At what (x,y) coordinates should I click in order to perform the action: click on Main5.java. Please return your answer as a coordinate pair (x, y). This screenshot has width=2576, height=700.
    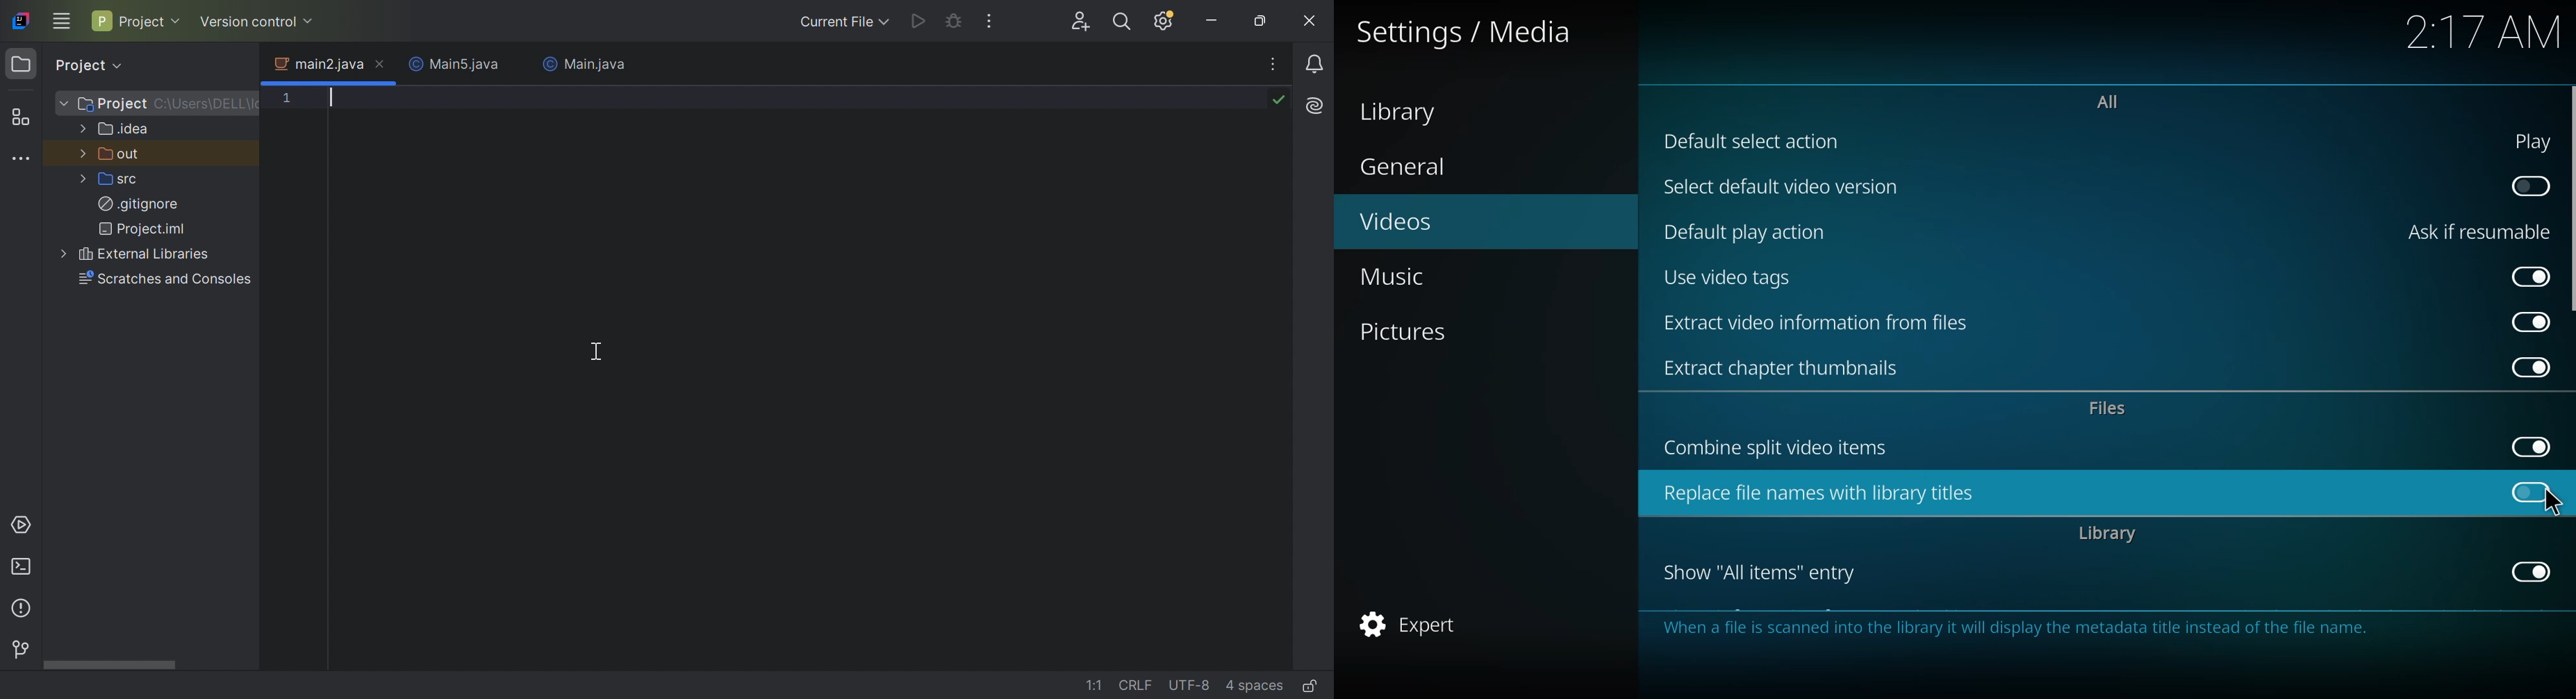
    Looking at the image, I should click on (450, 63).